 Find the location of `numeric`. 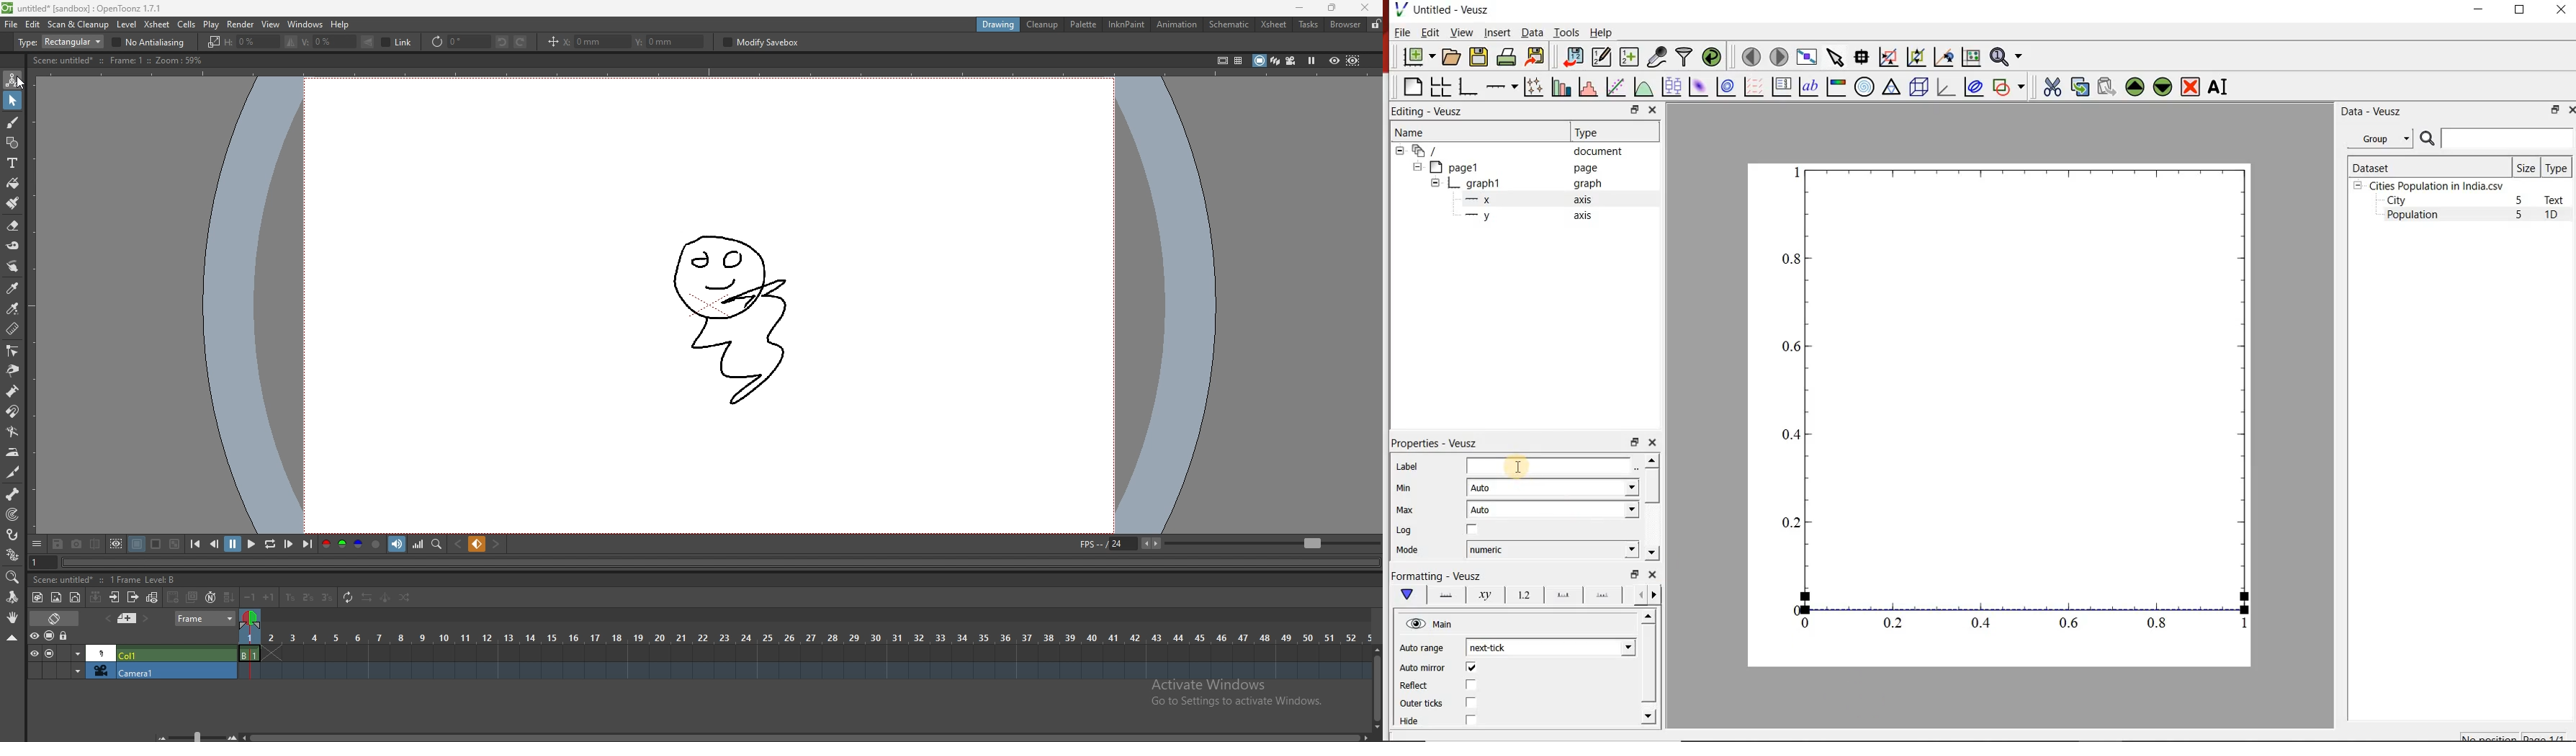

numeric is located at coordinates (1552, 549).